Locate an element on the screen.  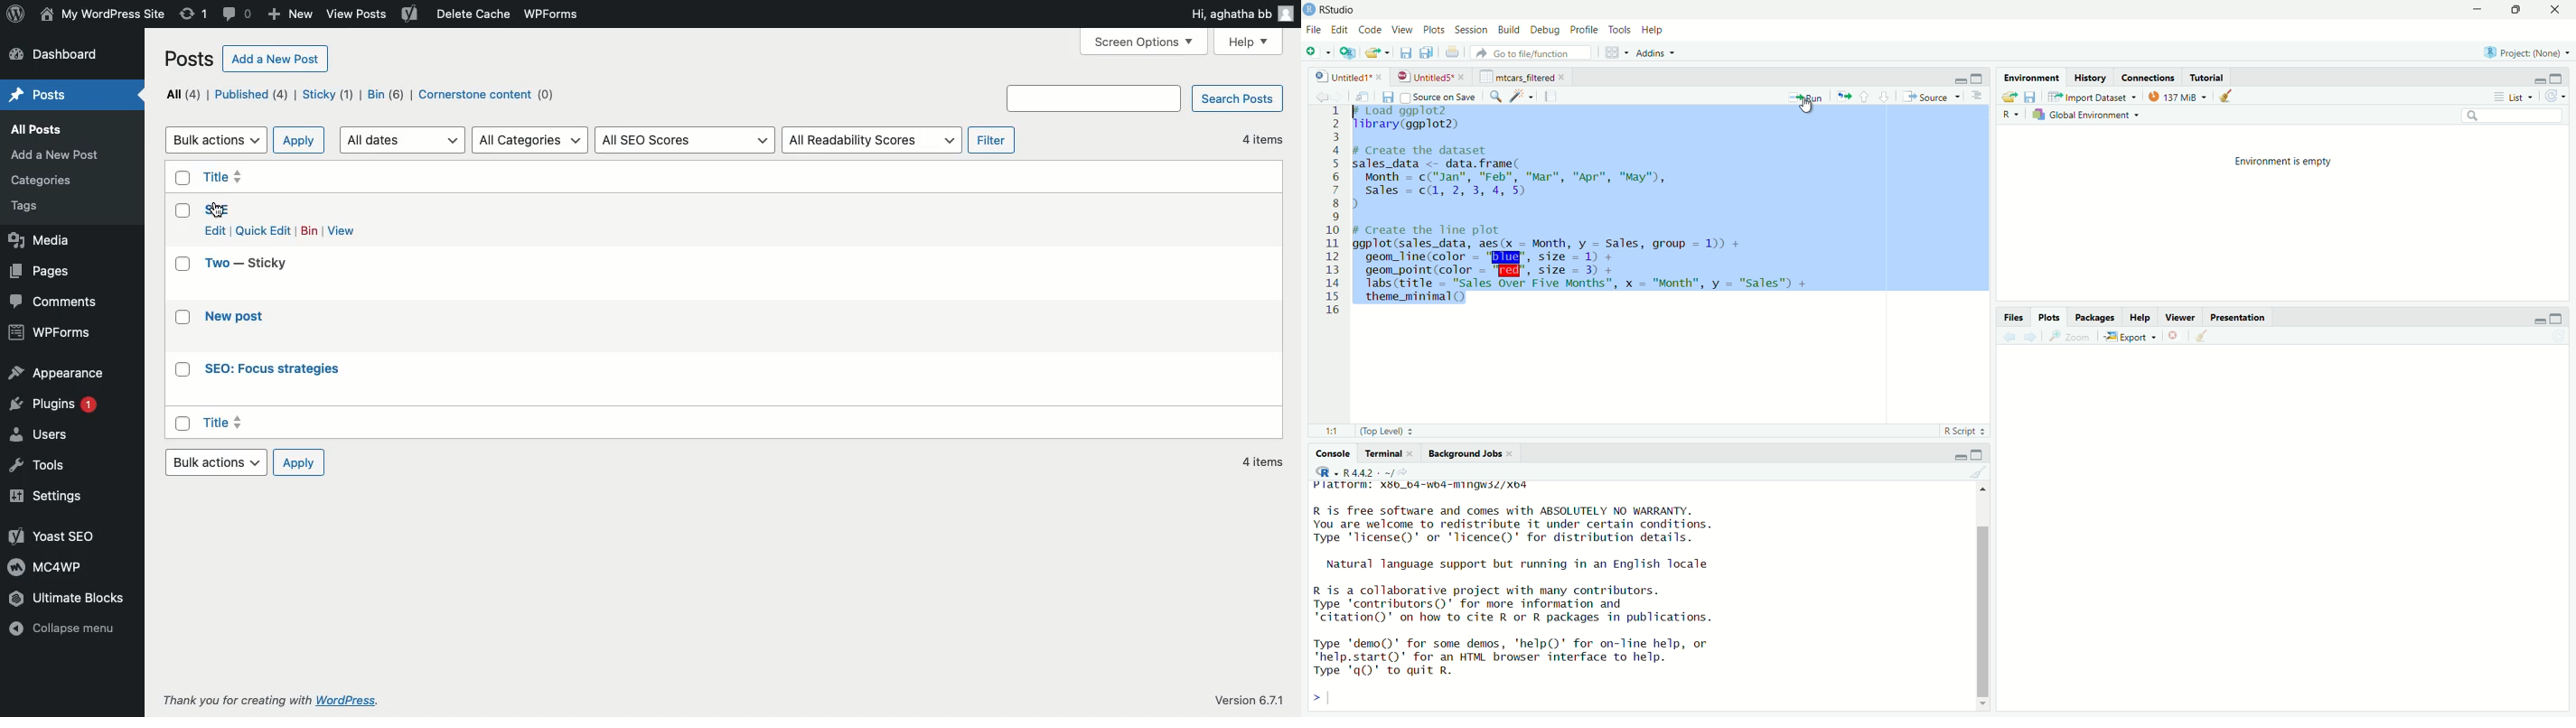
forward is located at coordinates (2032, 337).